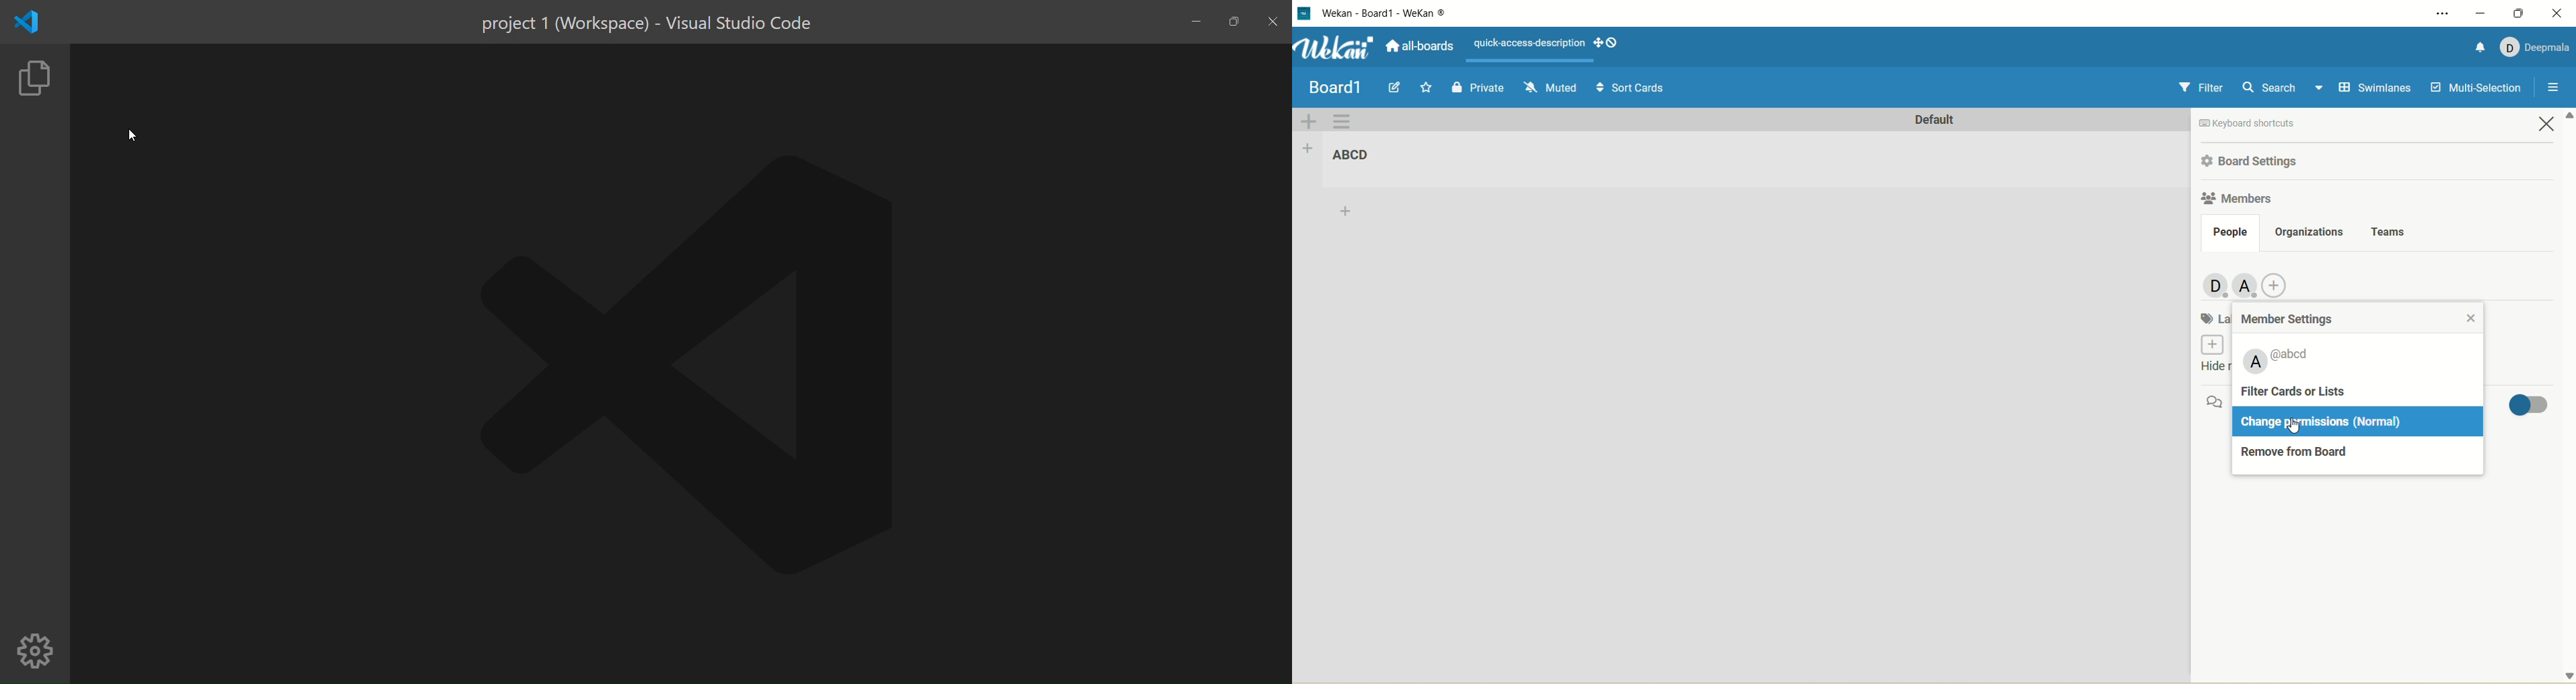 This screenshot has height=700, width=2576. What do you see at coordinates (1336, 47) in the screenshot?
I see `wekan` at bounding box center [1336, 47].